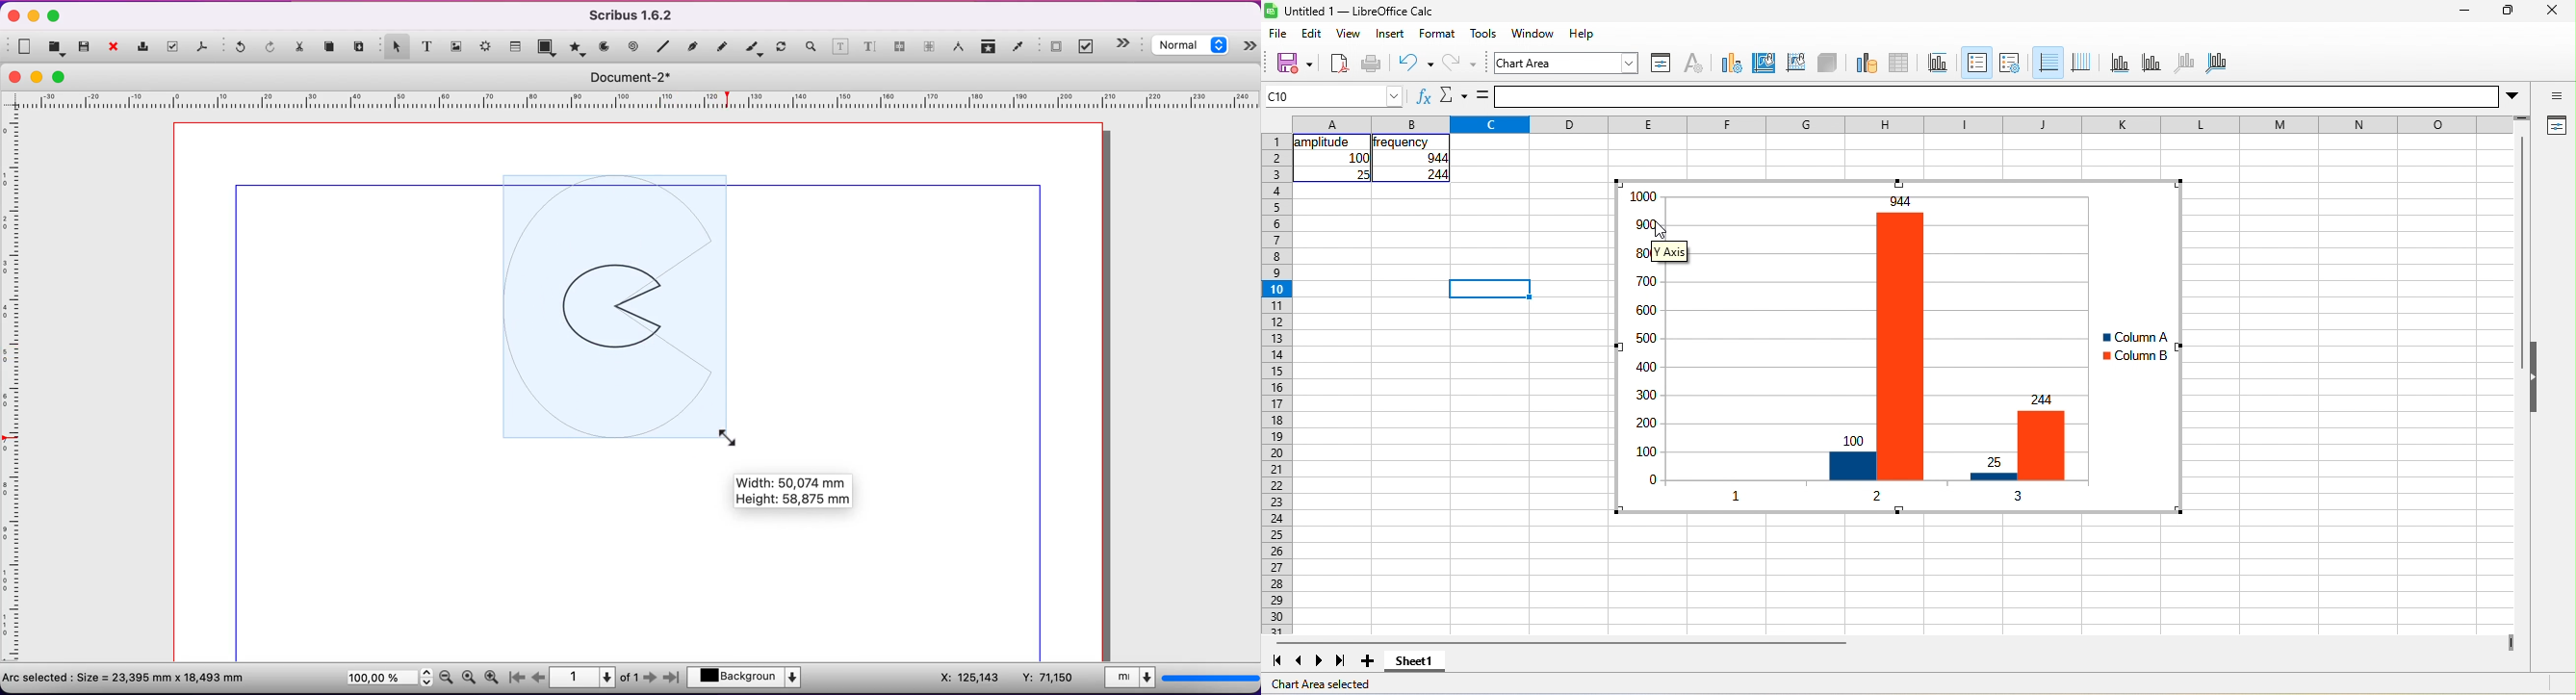  What do you see at coordinates (1422, 99) in the screenshot?
I see `function wizard` at bounding box center [1422, 99].